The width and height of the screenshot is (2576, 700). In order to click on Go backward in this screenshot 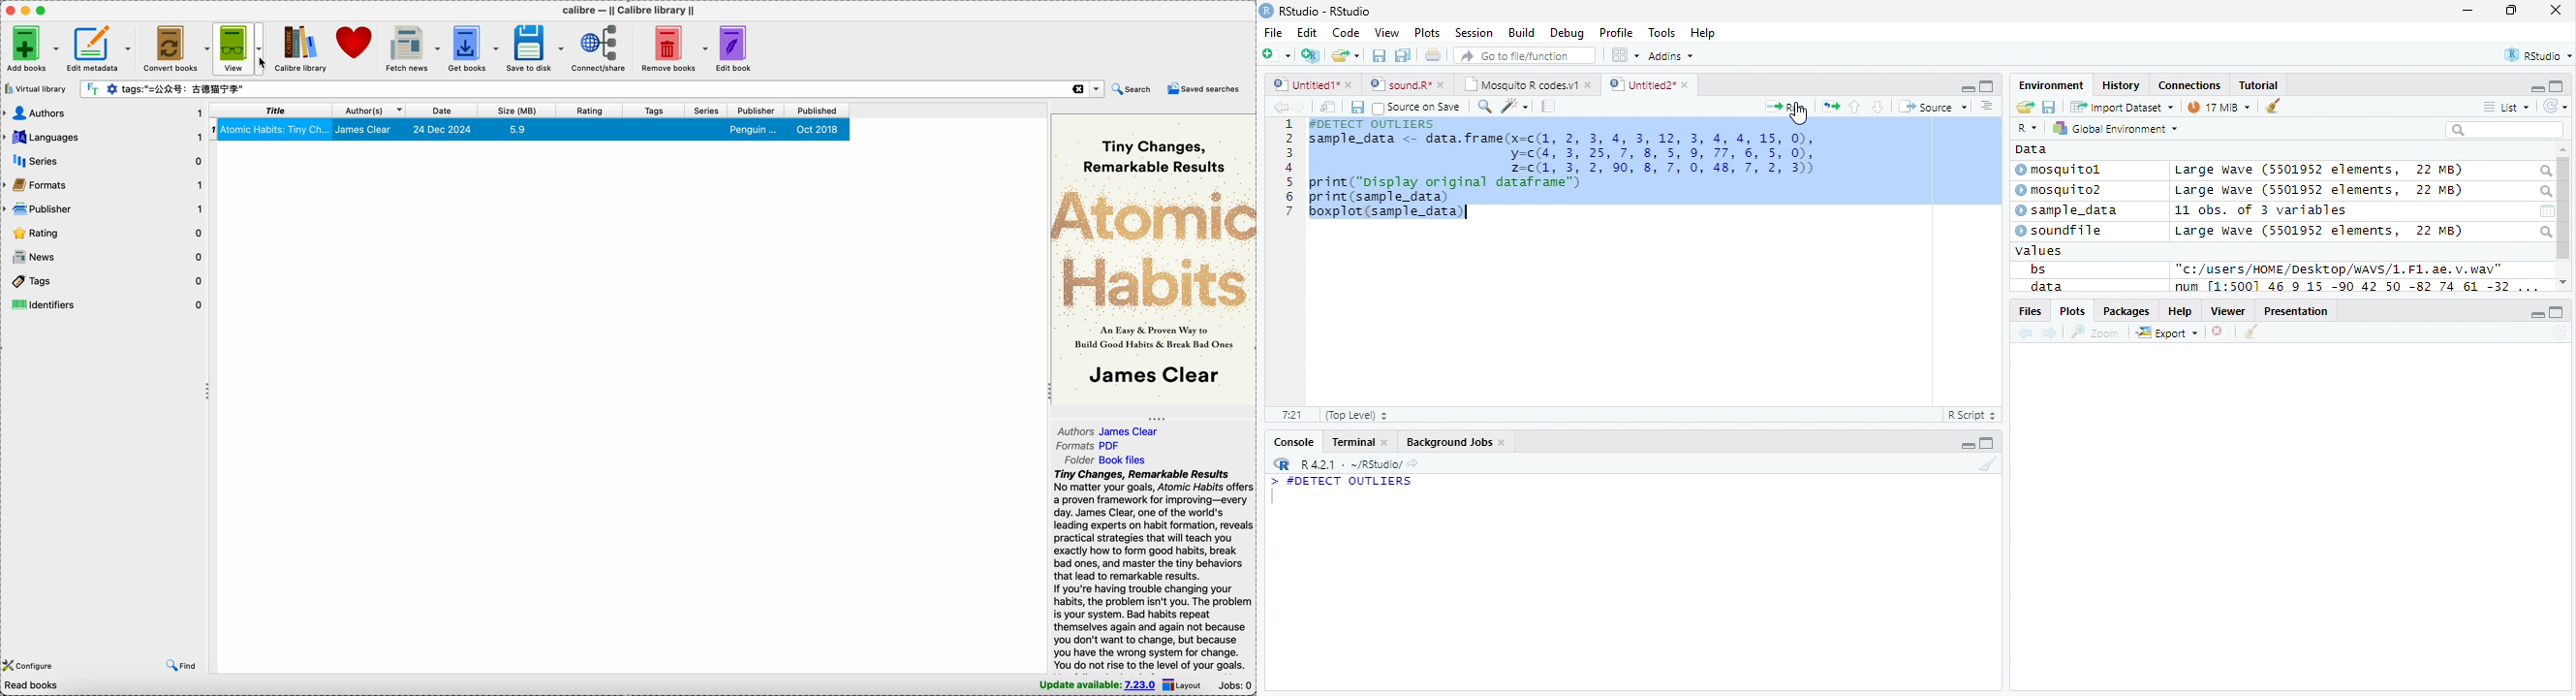, I will do `click(2026, 334)`.